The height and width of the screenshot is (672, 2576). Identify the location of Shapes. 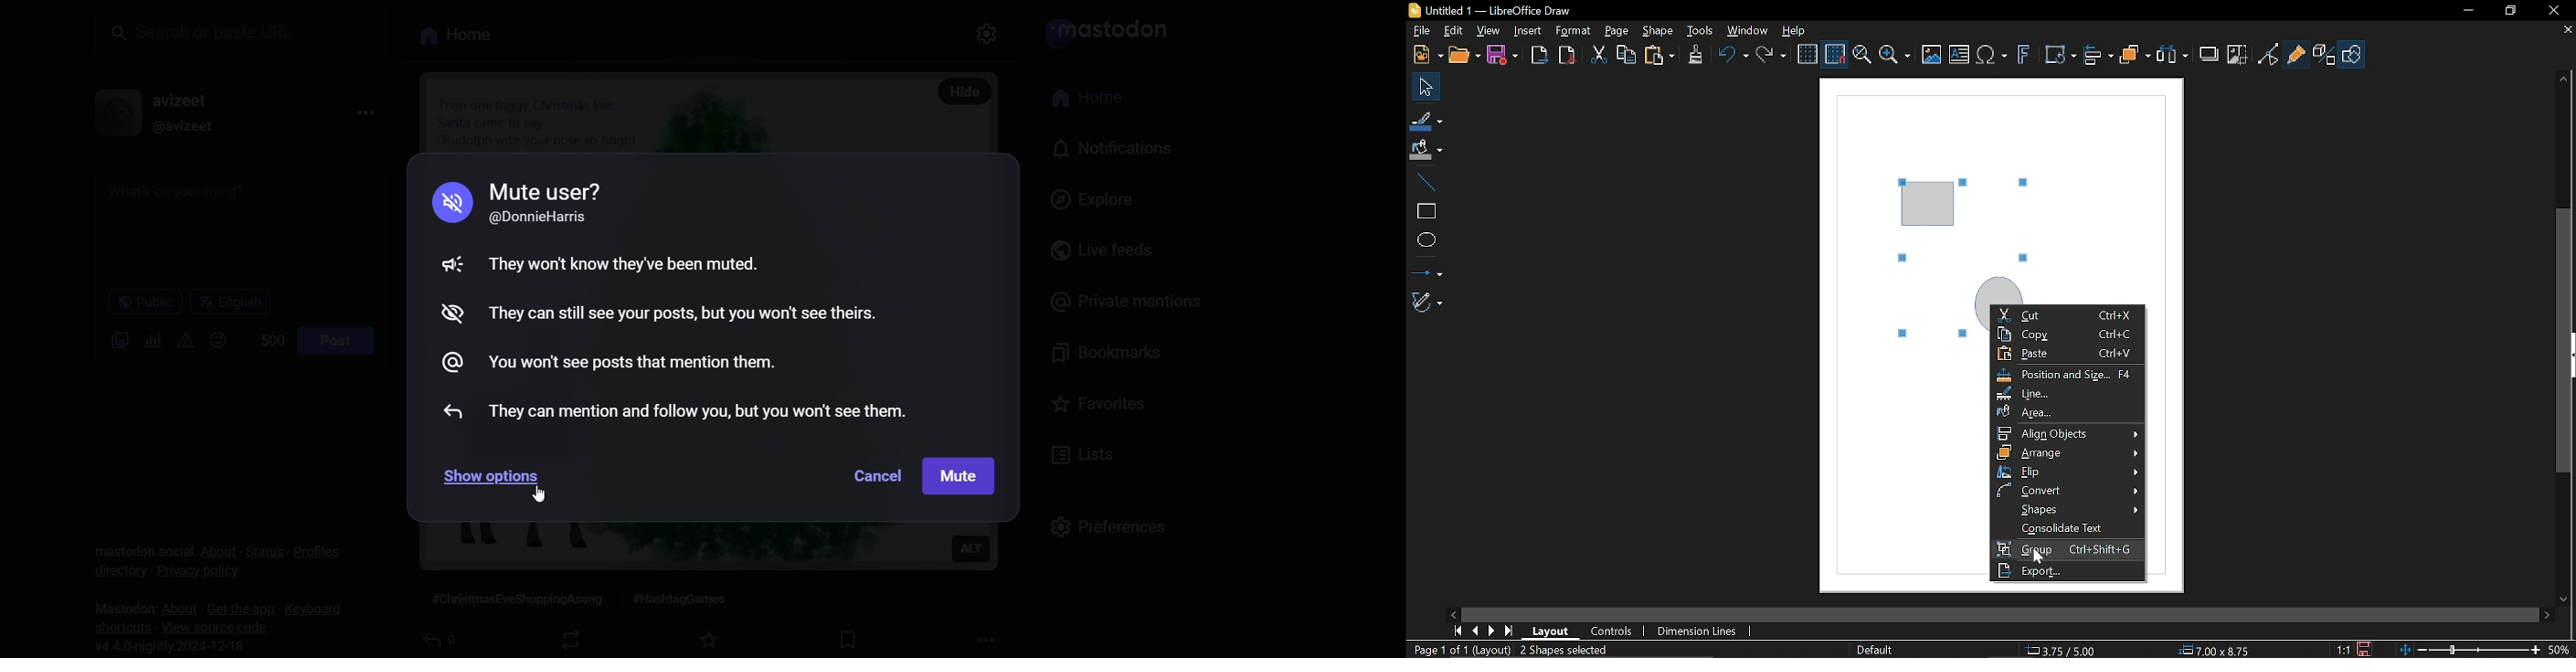
(2351, 54).